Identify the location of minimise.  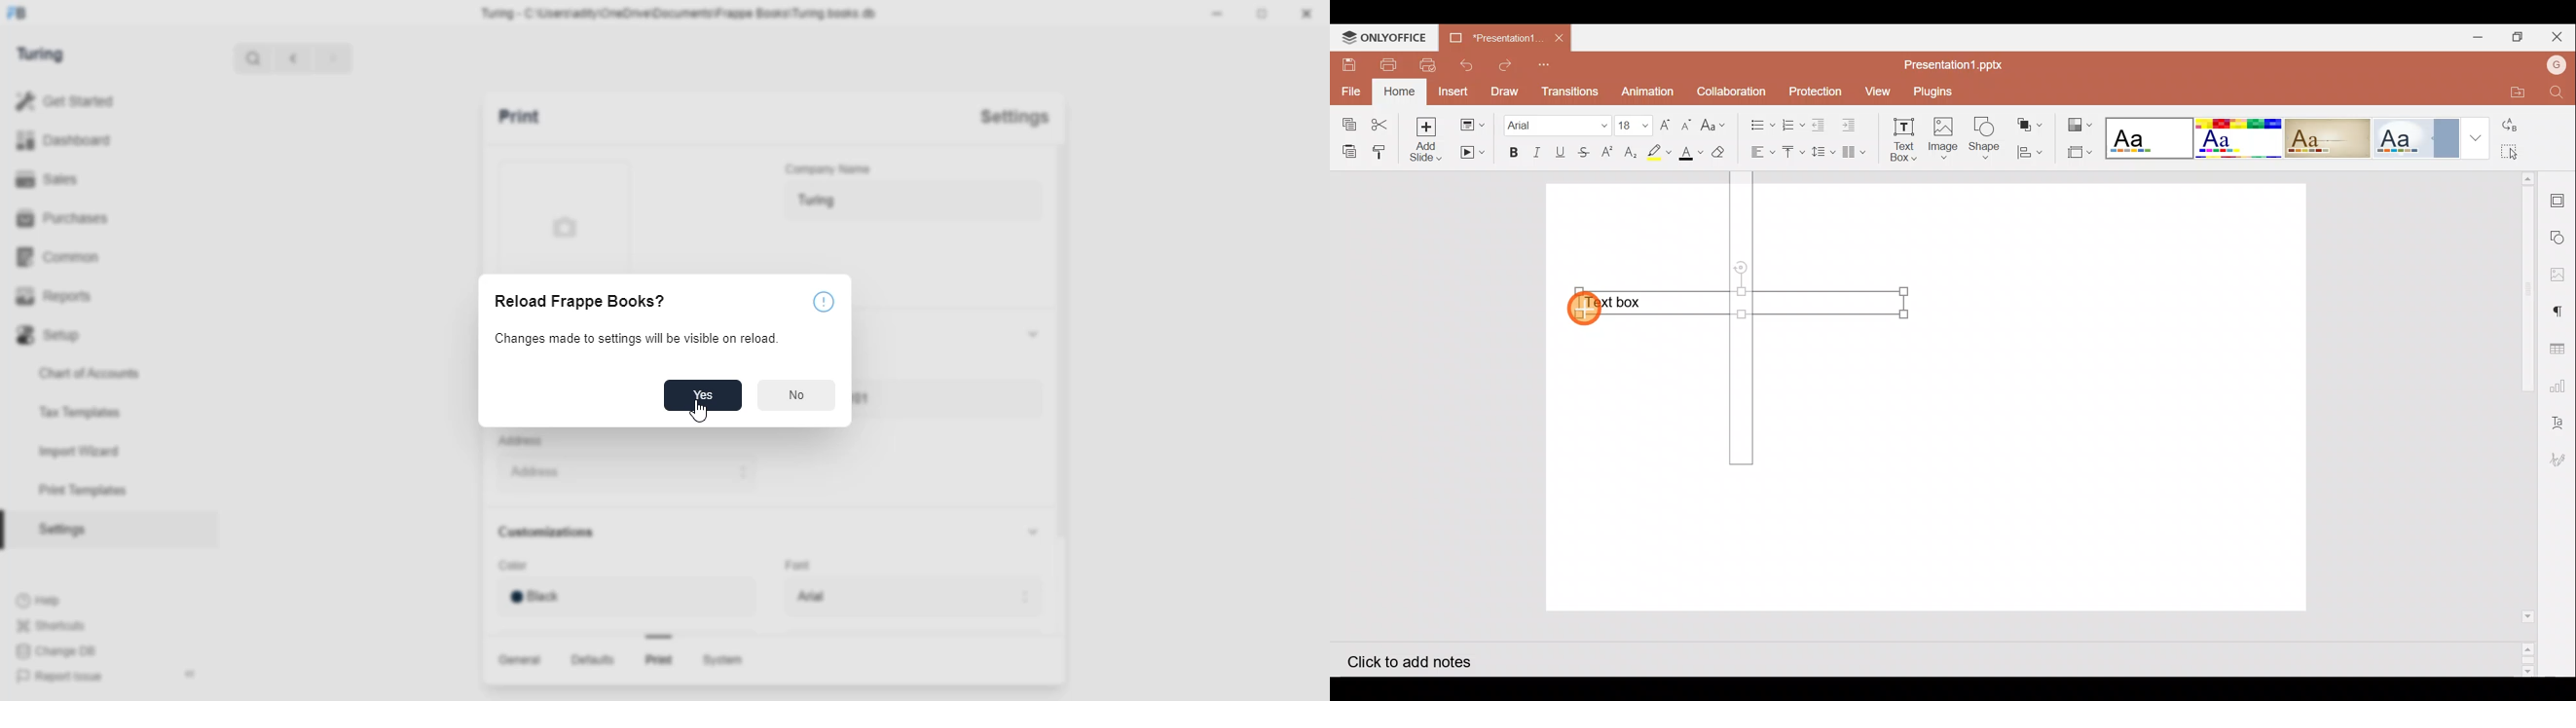
(1220, 13).